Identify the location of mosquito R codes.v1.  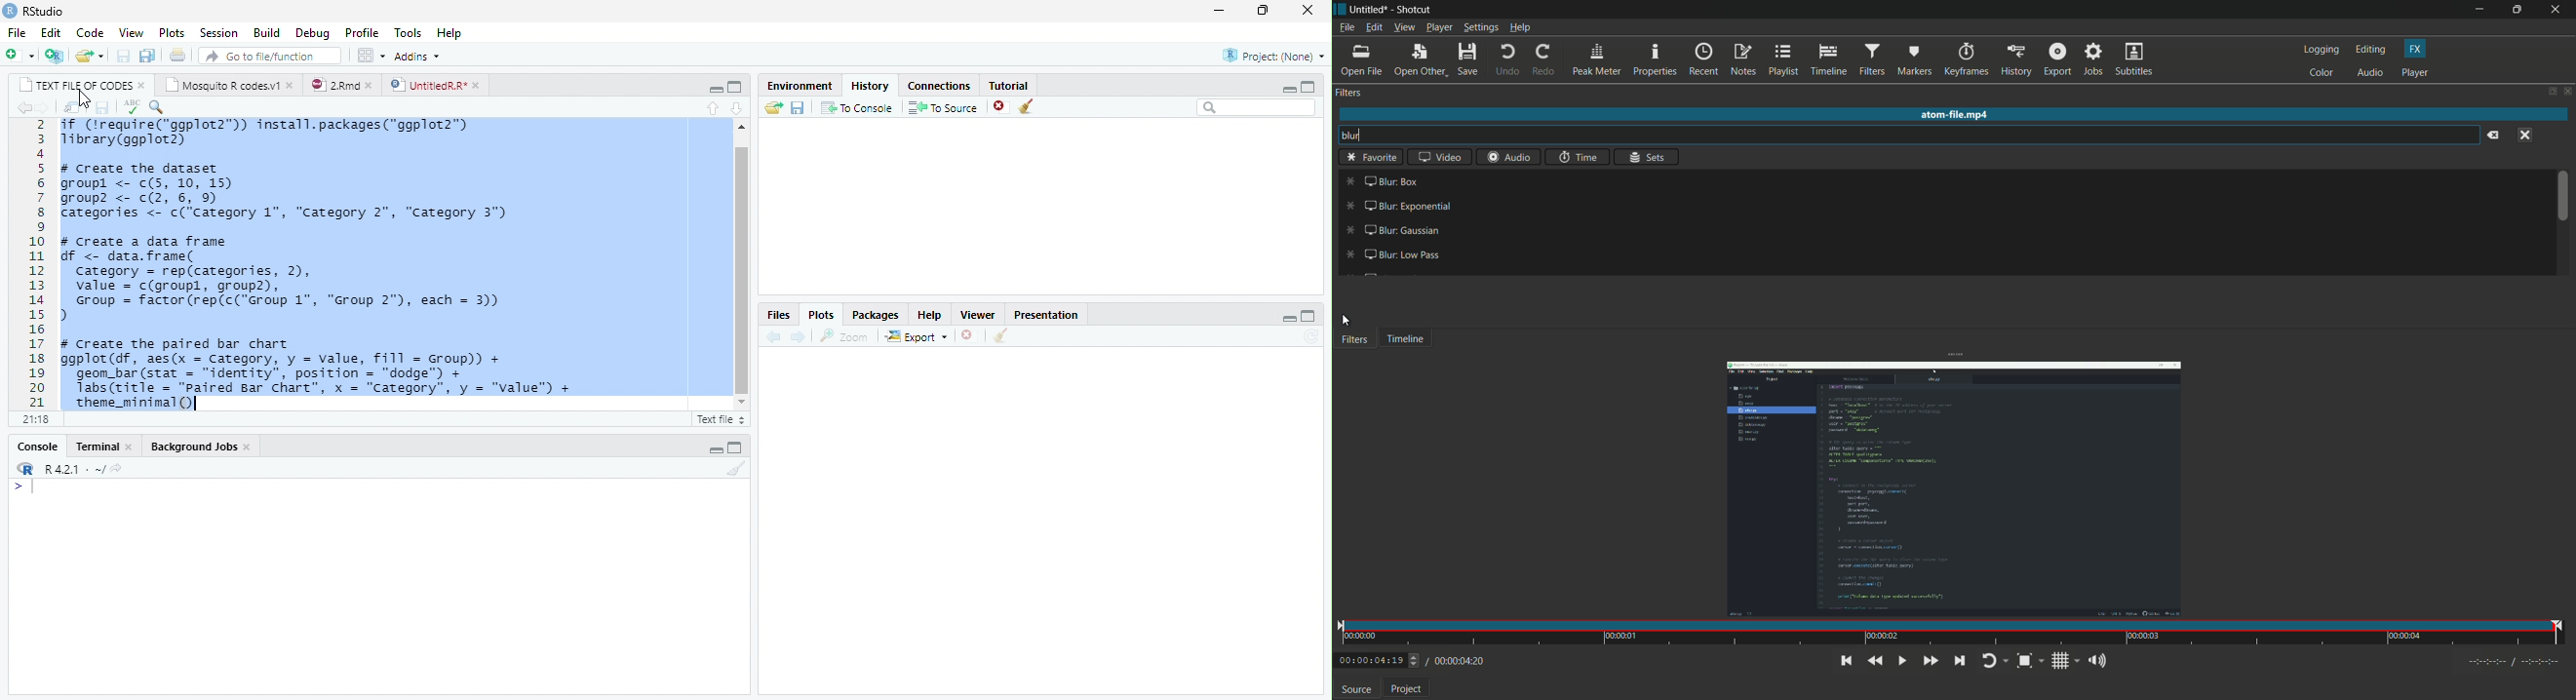
(224, 85).